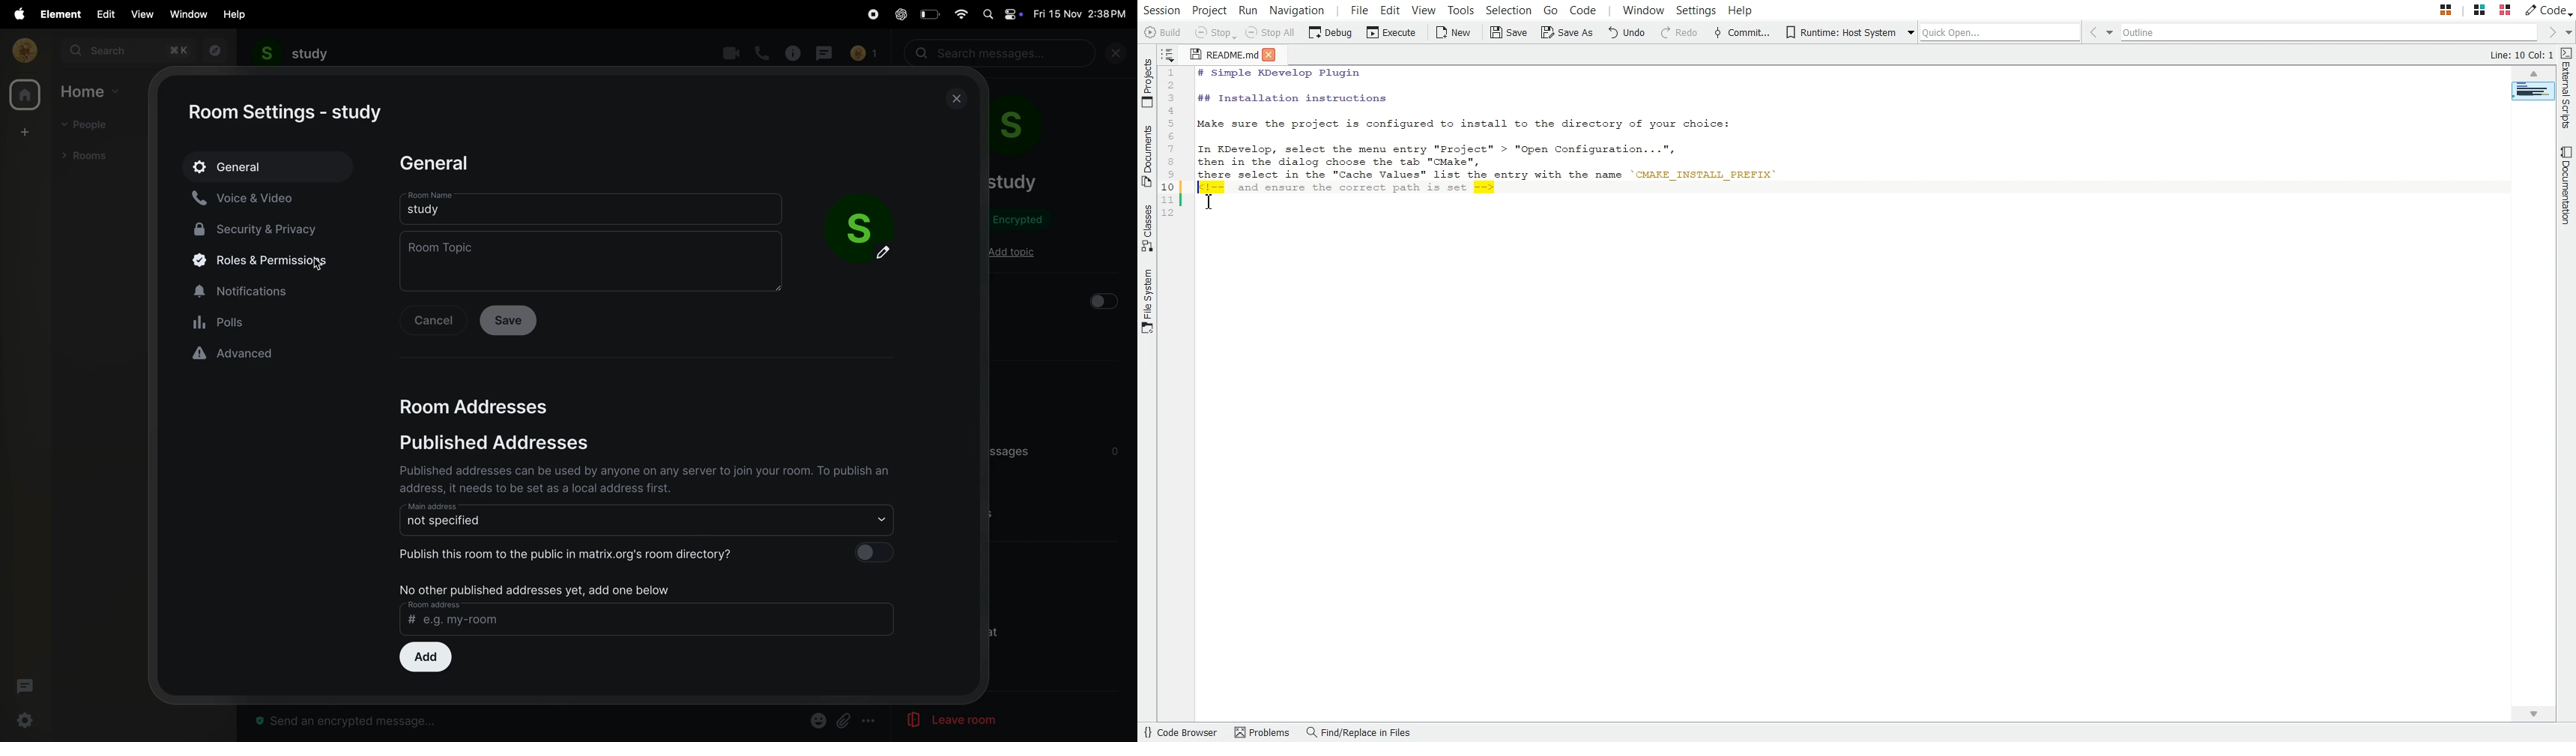 The height and width of the screenshot is (756, 2576). I want to click on General, so click(442, 163).